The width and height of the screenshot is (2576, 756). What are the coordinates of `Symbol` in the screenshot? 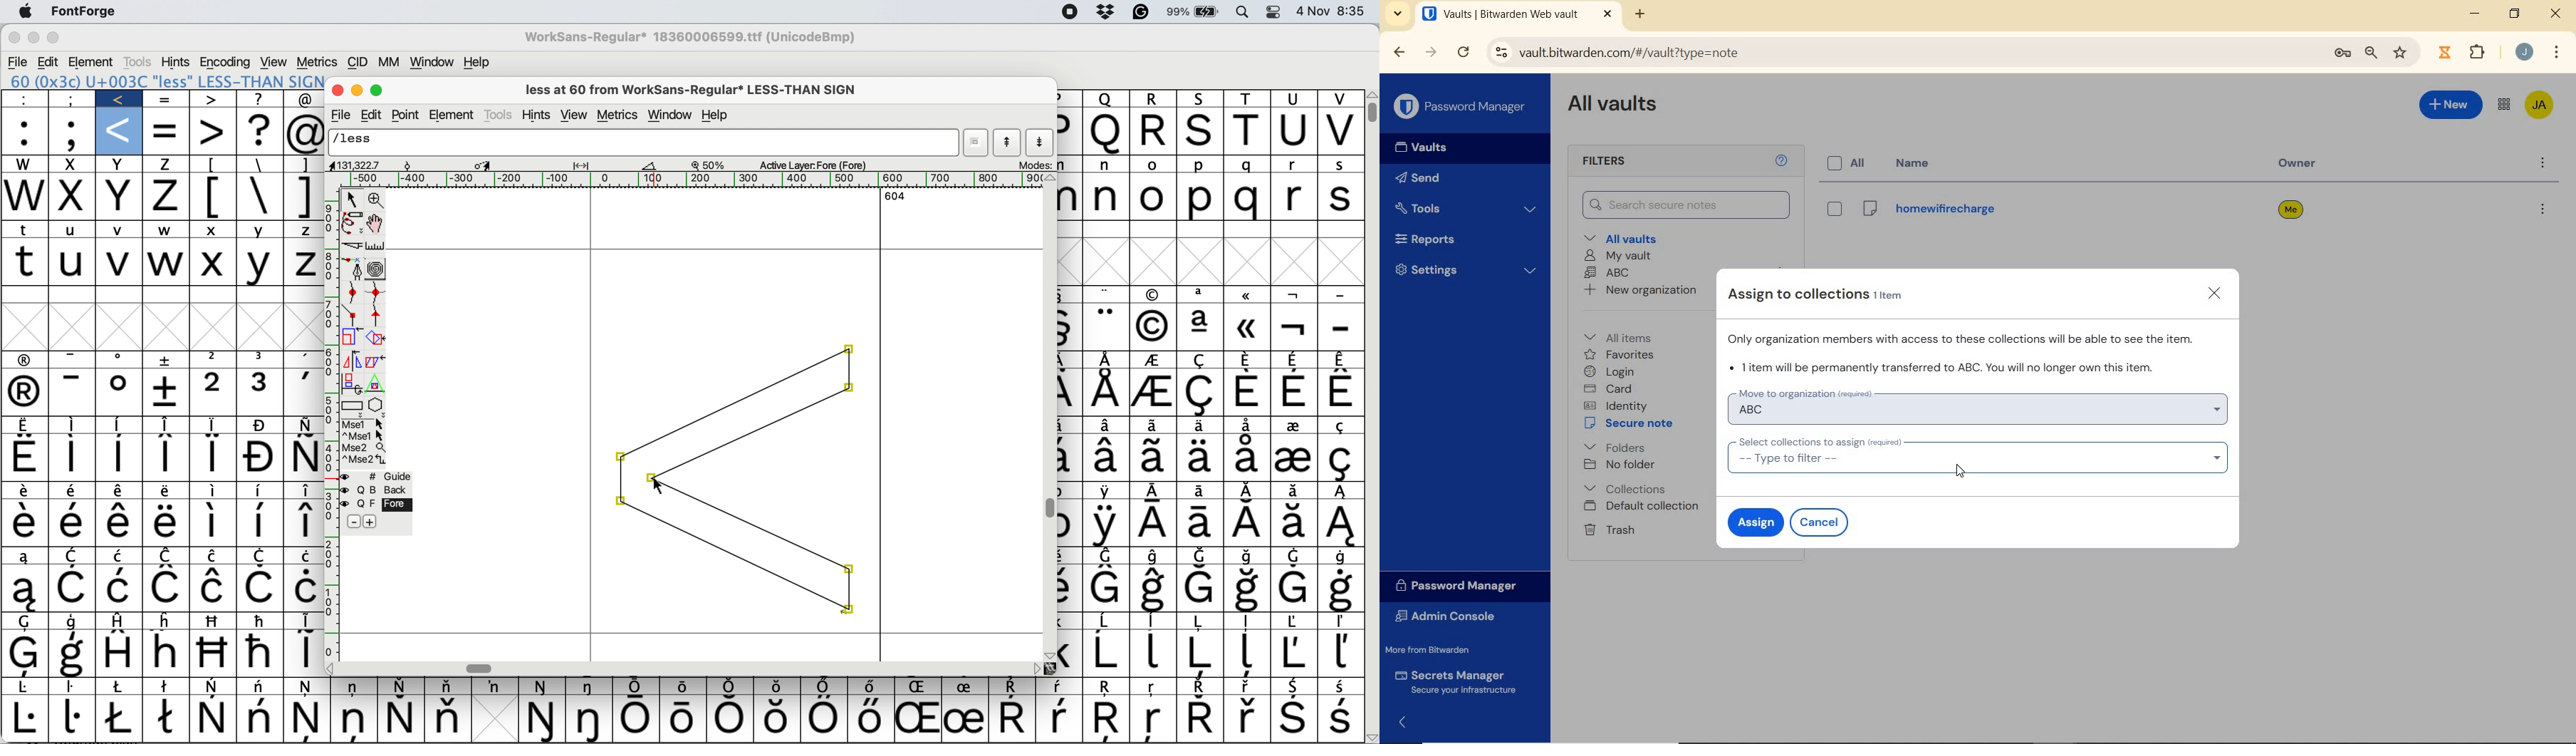 It's located at (304, 456).